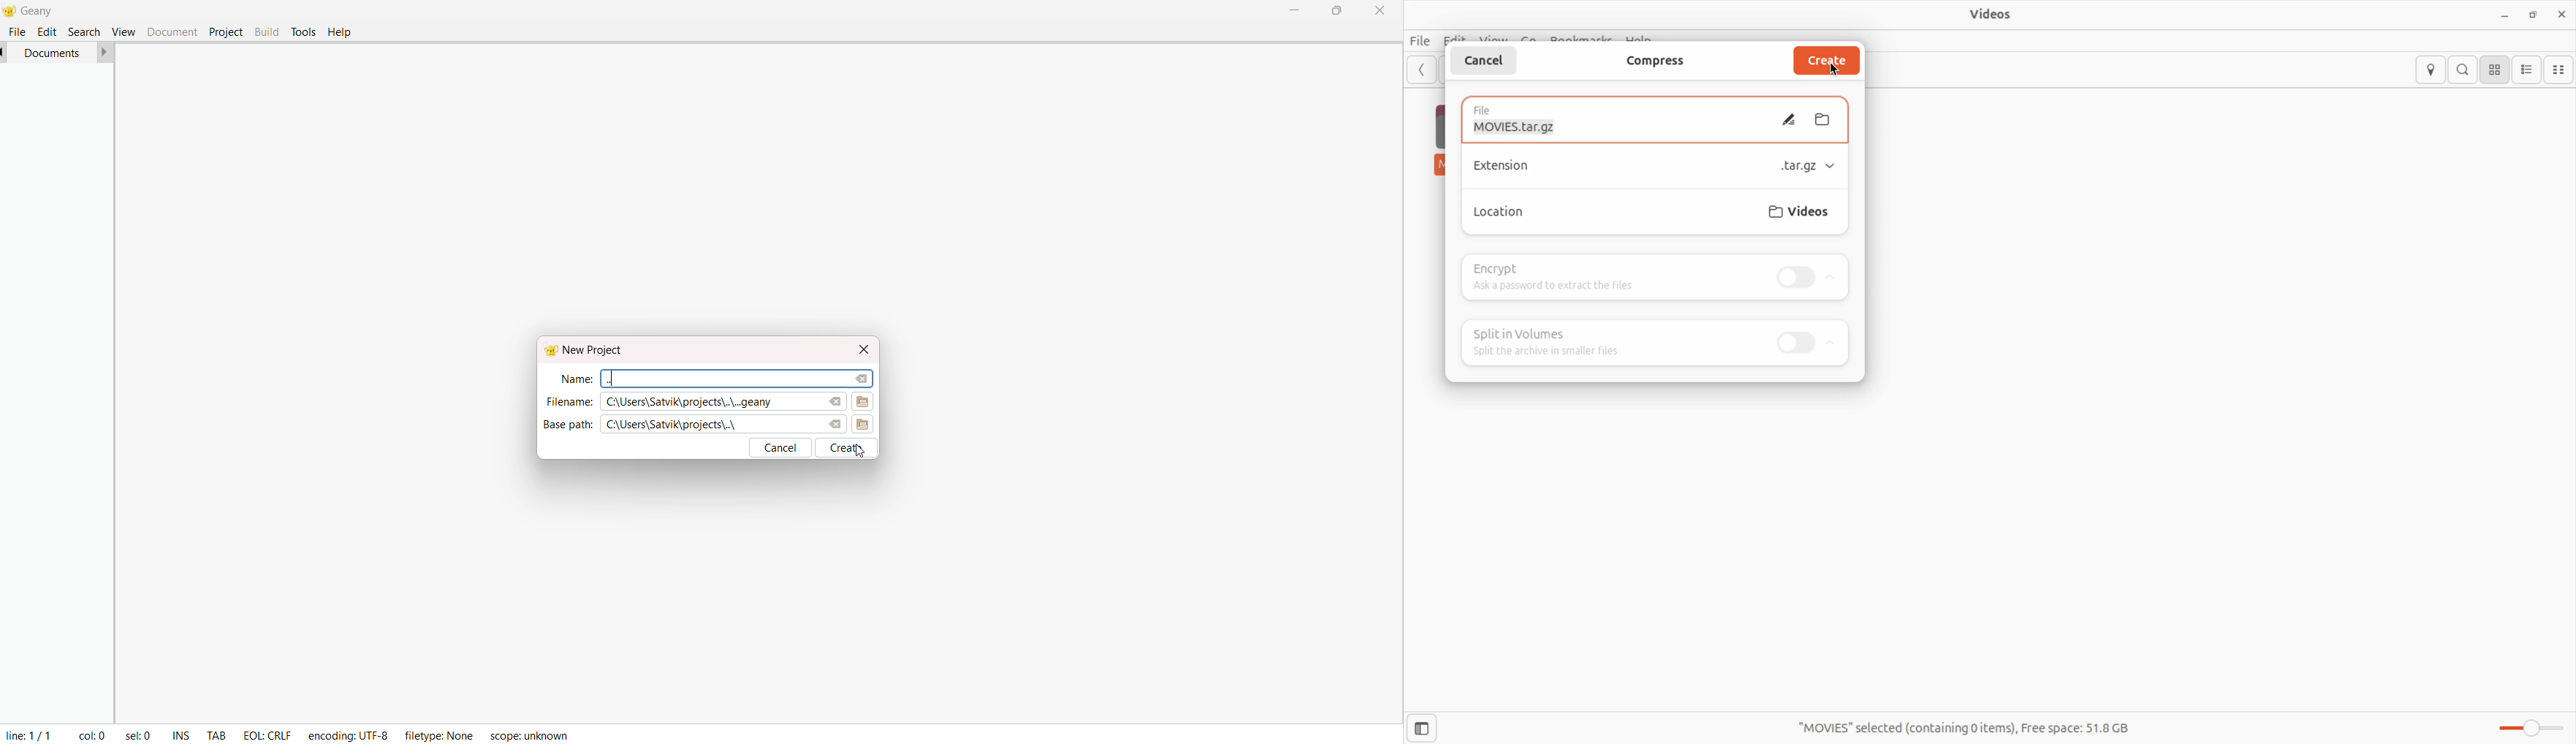  Describe the element at coordinates (1485, 107) in the screenshot. I see `file` at that location.